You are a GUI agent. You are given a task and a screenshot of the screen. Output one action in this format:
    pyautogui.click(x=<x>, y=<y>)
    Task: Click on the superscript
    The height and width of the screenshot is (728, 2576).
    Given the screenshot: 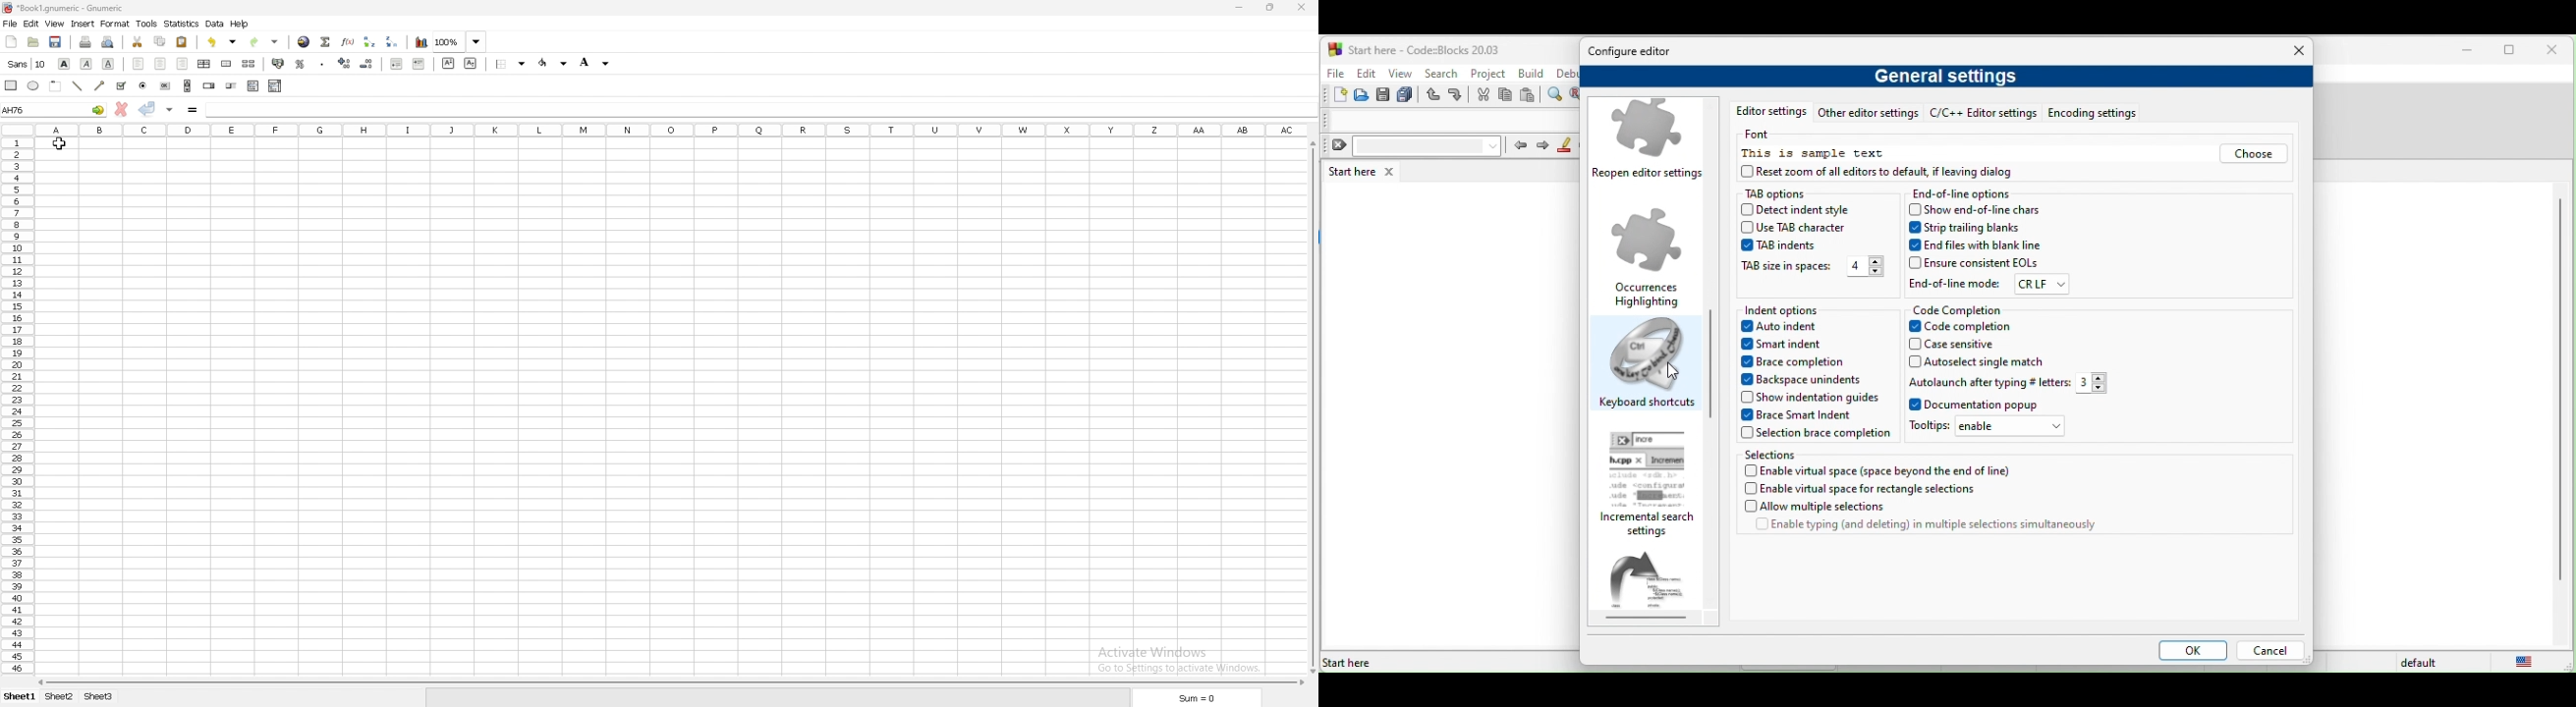 What is the action you would take?
    pyautogui.click(x=448, y=62)
    